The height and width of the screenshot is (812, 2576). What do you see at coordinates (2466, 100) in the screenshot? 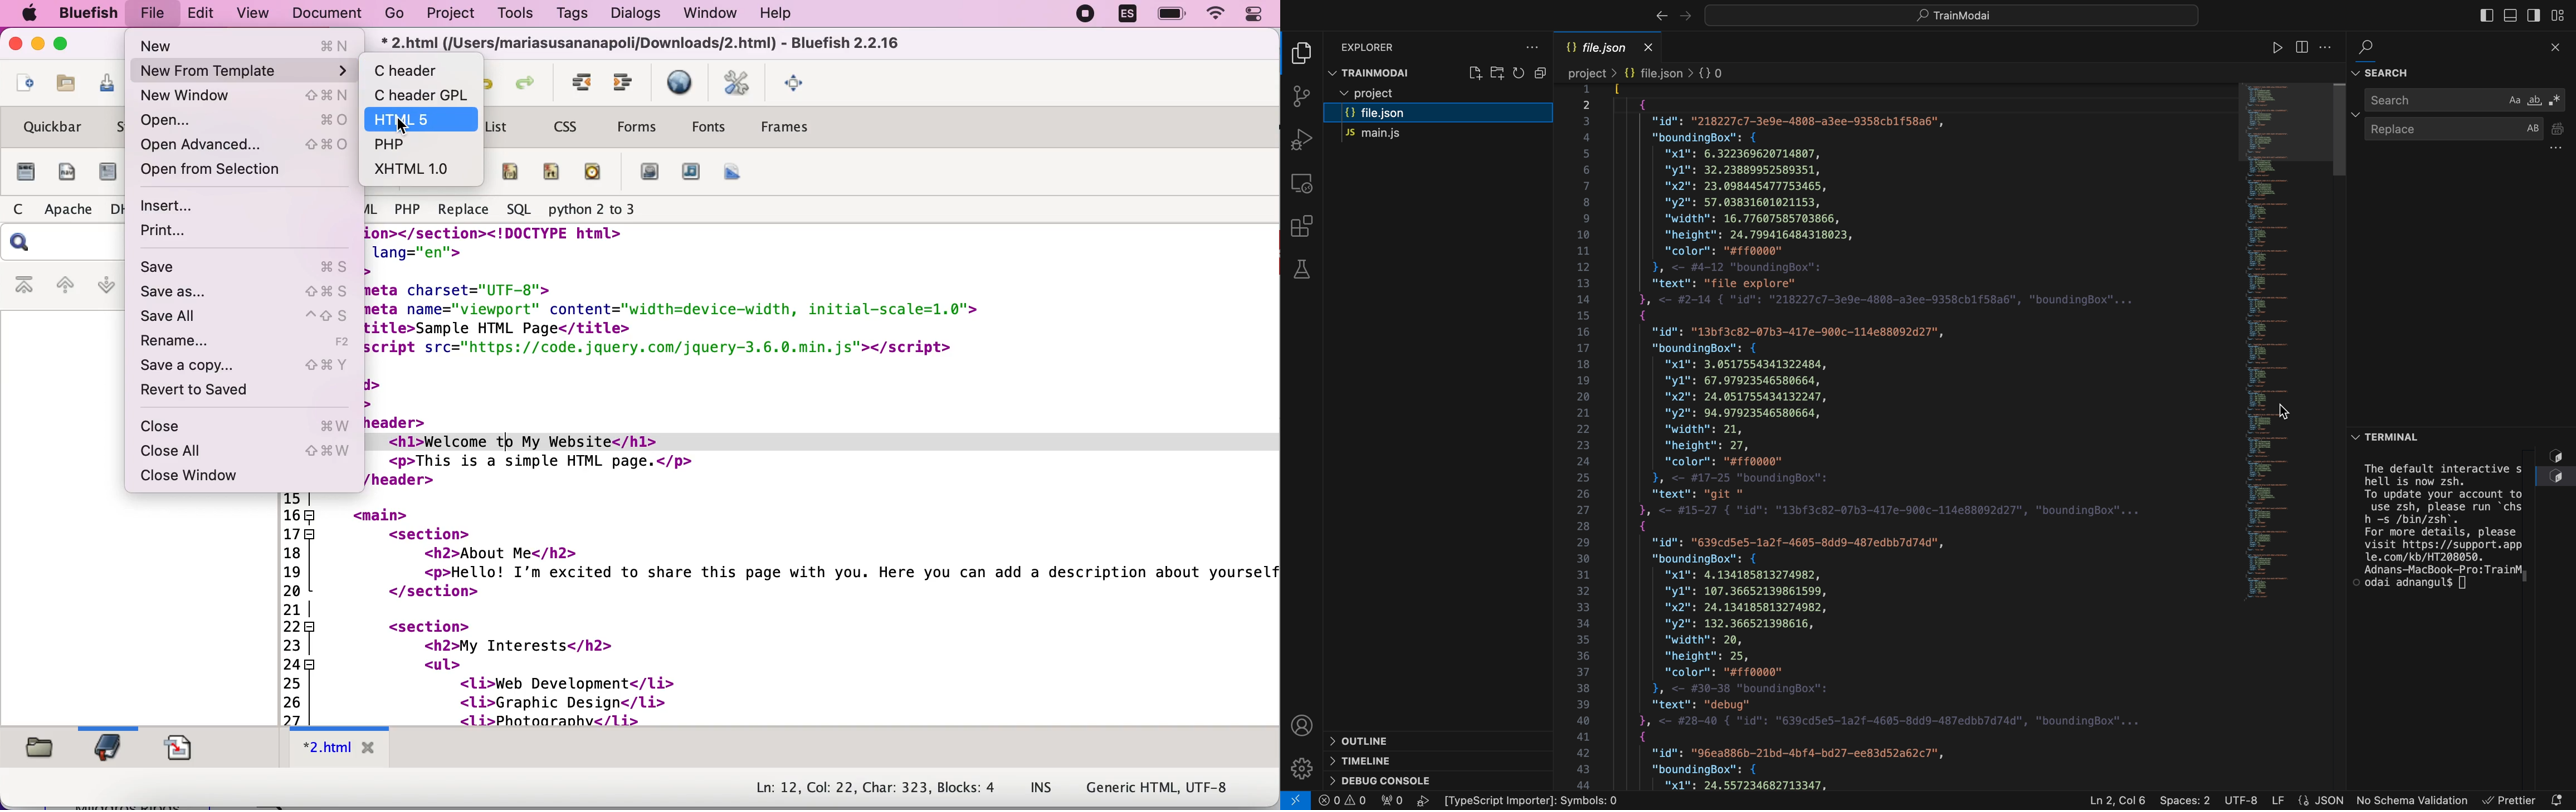
I see `search` at bounding box center [2466, 100].